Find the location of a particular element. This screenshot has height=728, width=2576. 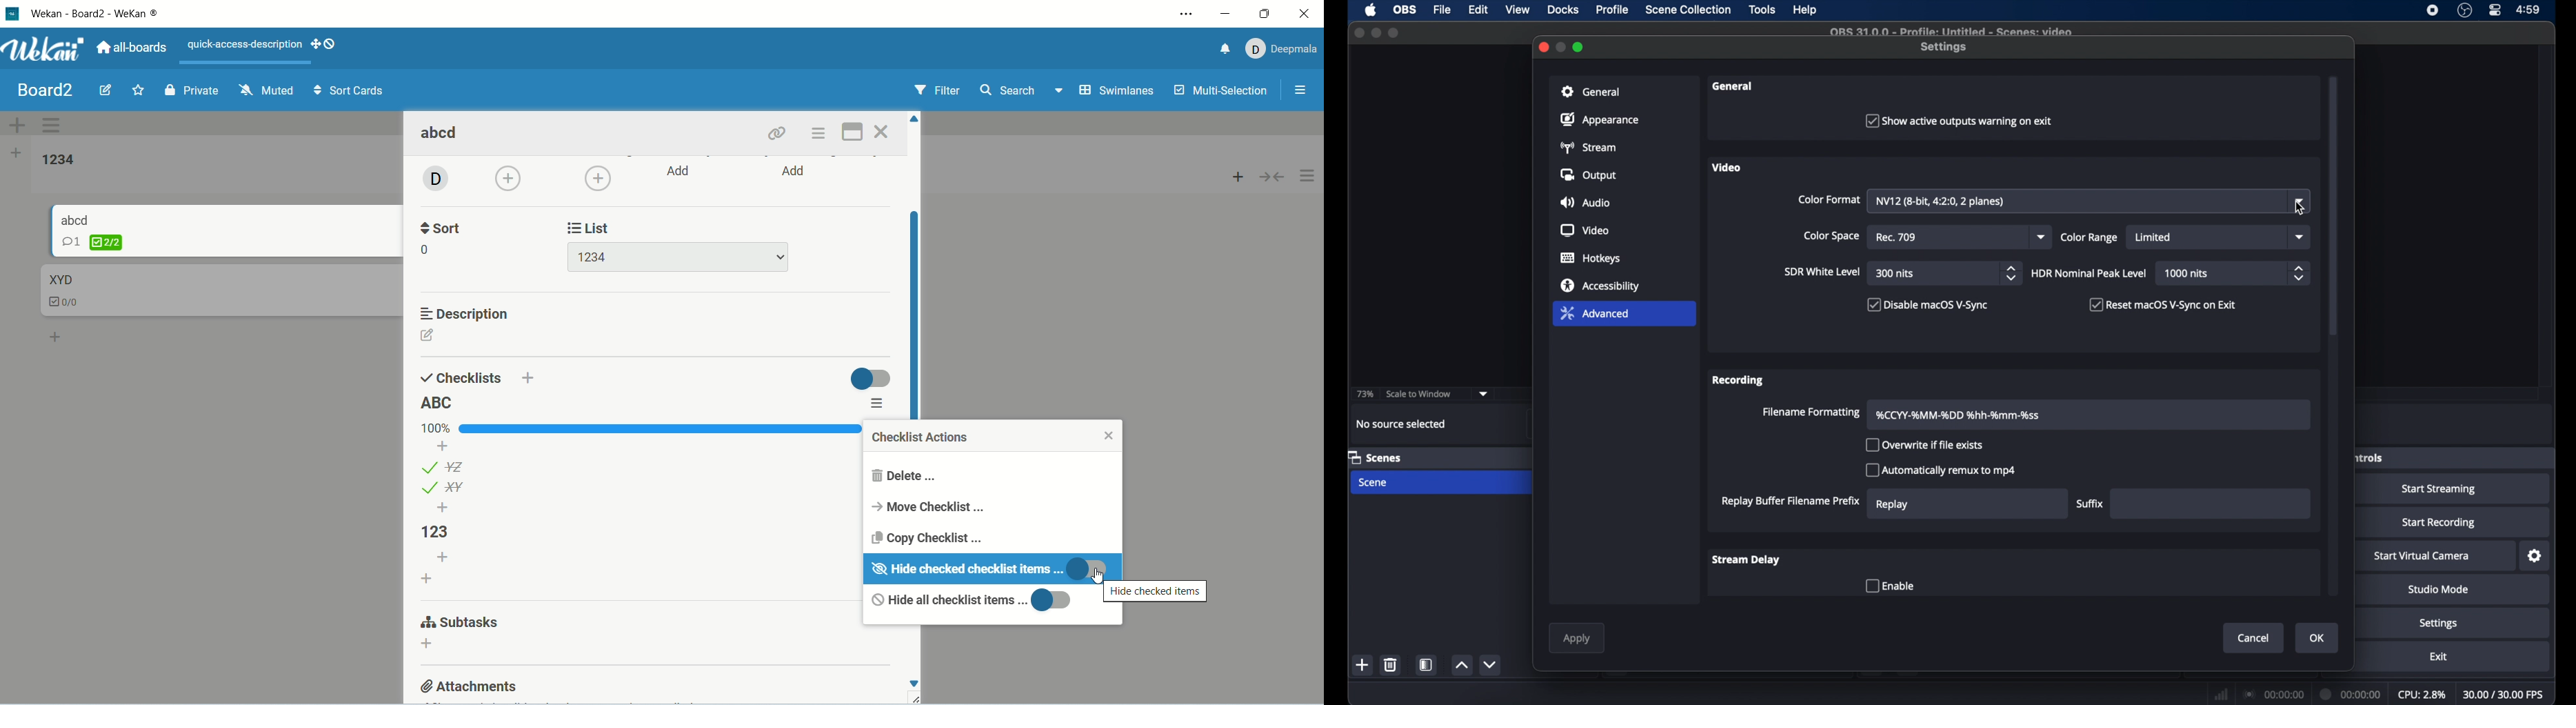

dropdown is located at coordinates (1484, 394).